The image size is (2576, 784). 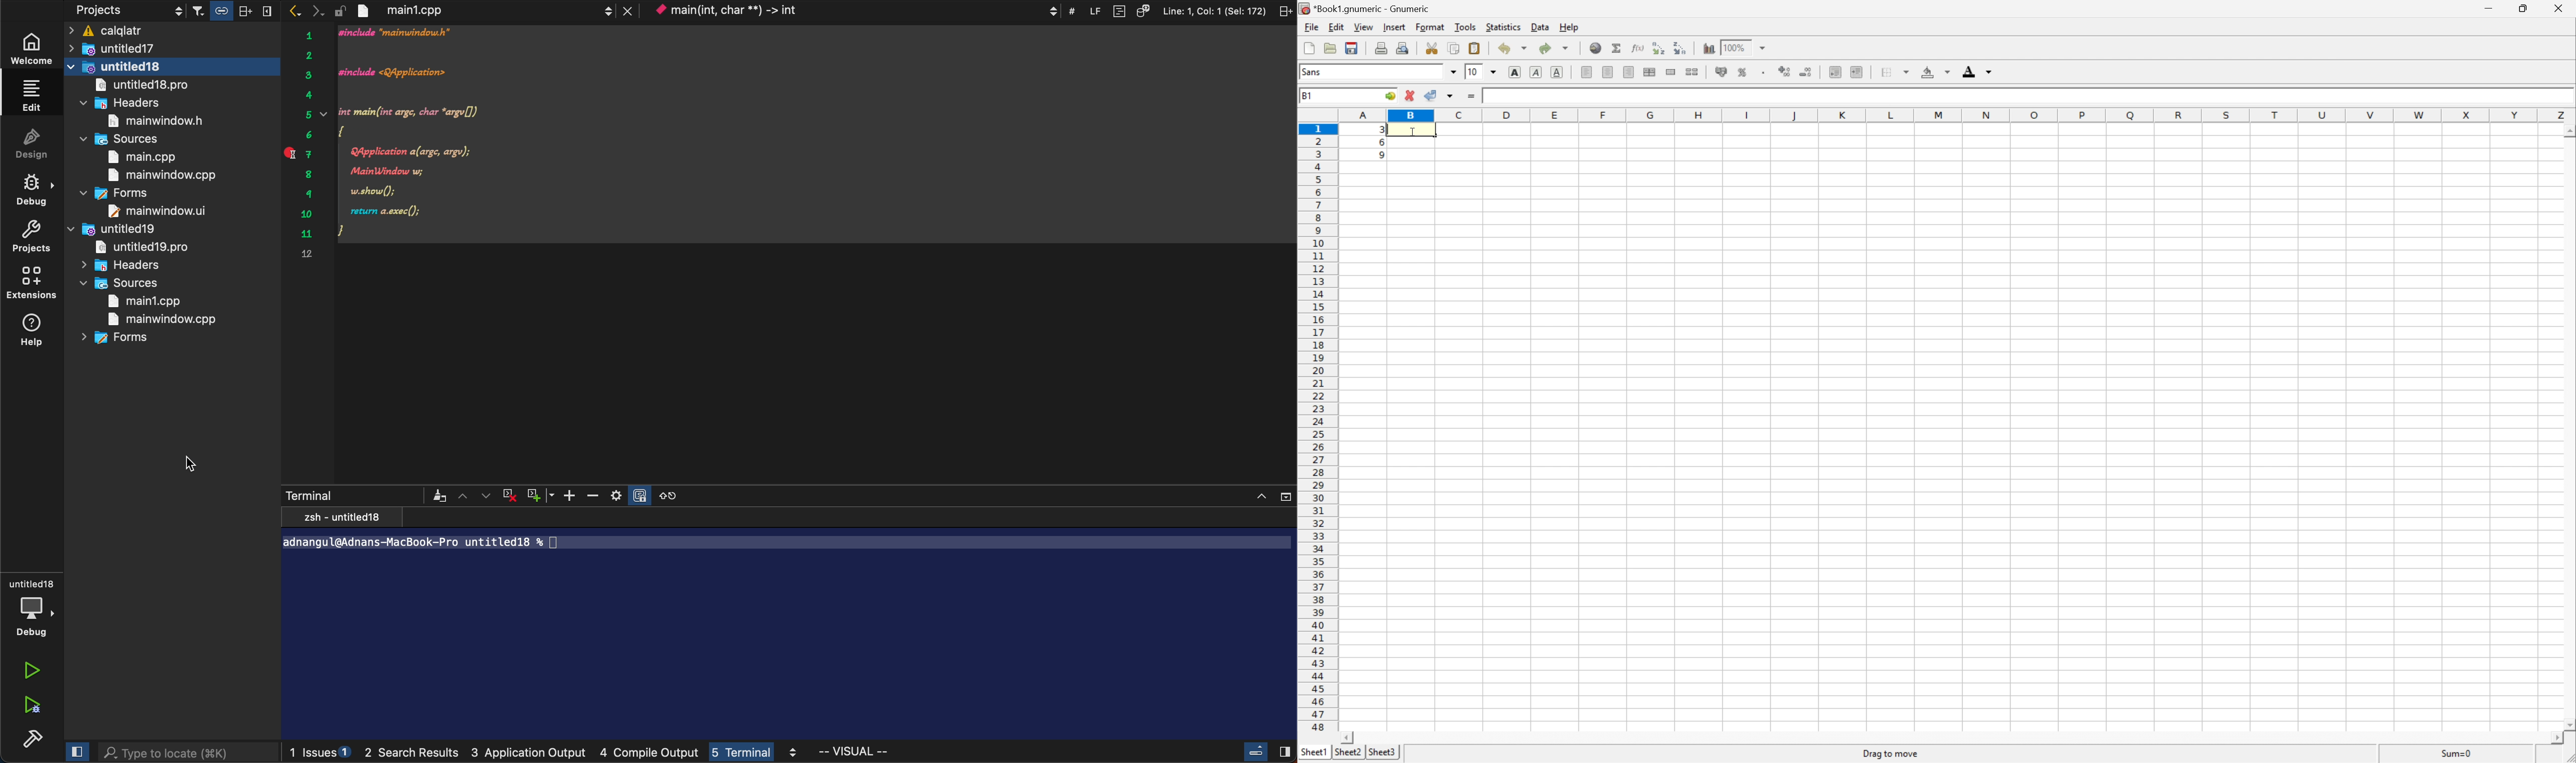 What do you see at coordinates (2524, 8) in the screenshot?
I see `Restore Down` at bounding box center [2524, 8].